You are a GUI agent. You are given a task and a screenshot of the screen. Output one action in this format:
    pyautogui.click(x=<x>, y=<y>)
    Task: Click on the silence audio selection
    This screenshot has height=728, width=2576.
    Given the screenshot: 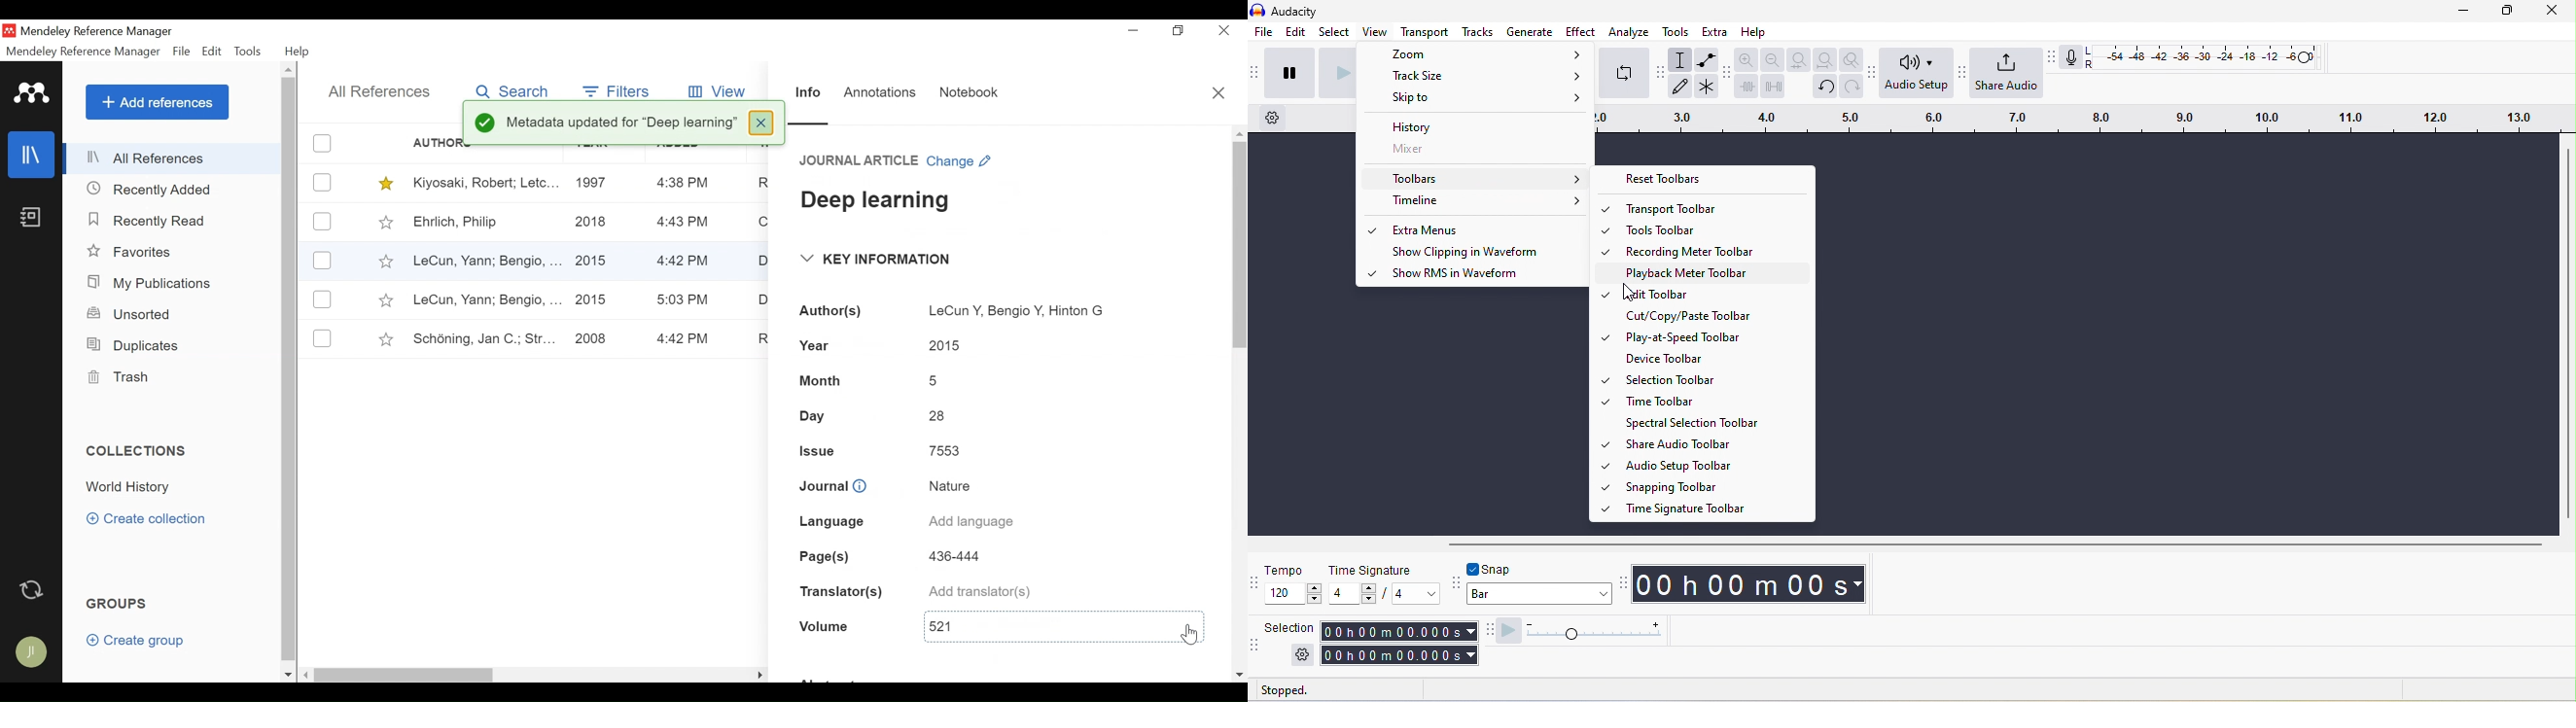 What is the action you would take?
    pyautogui.click(x=1773, y=87)
    